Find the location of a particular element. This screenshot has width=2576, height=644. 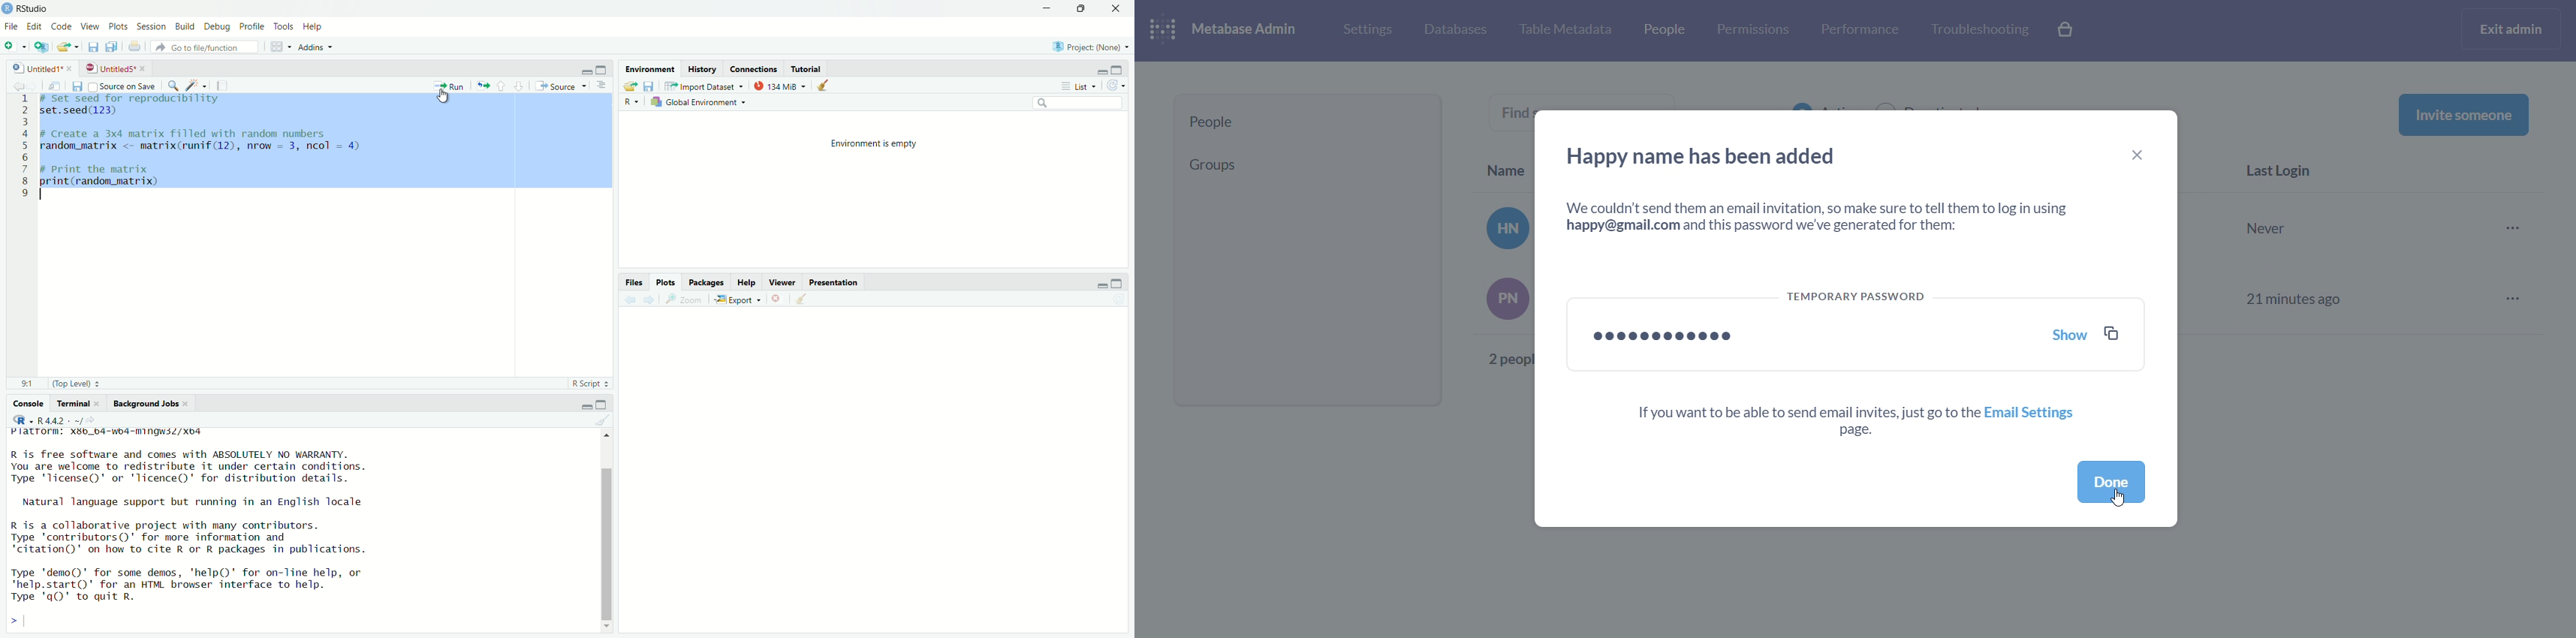

maximise is located at coordinates (1121, 284).